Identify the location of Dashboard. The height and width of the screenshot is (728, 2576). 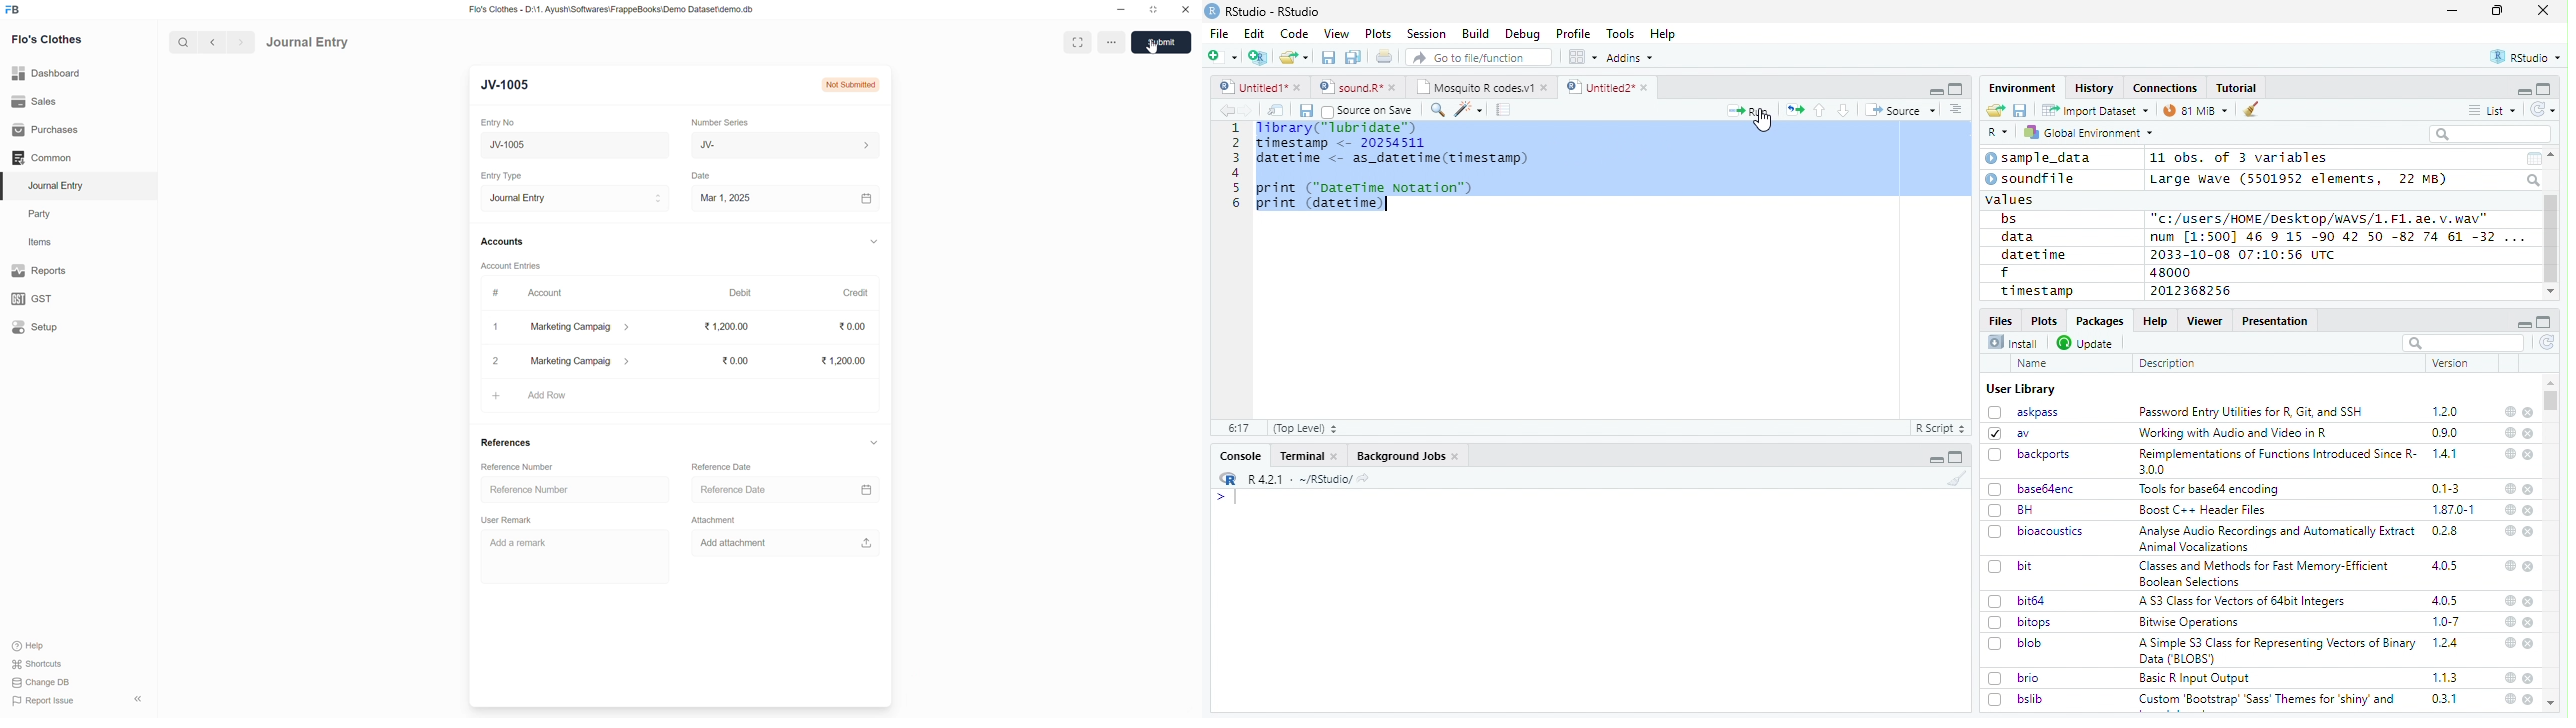
(47, 73).